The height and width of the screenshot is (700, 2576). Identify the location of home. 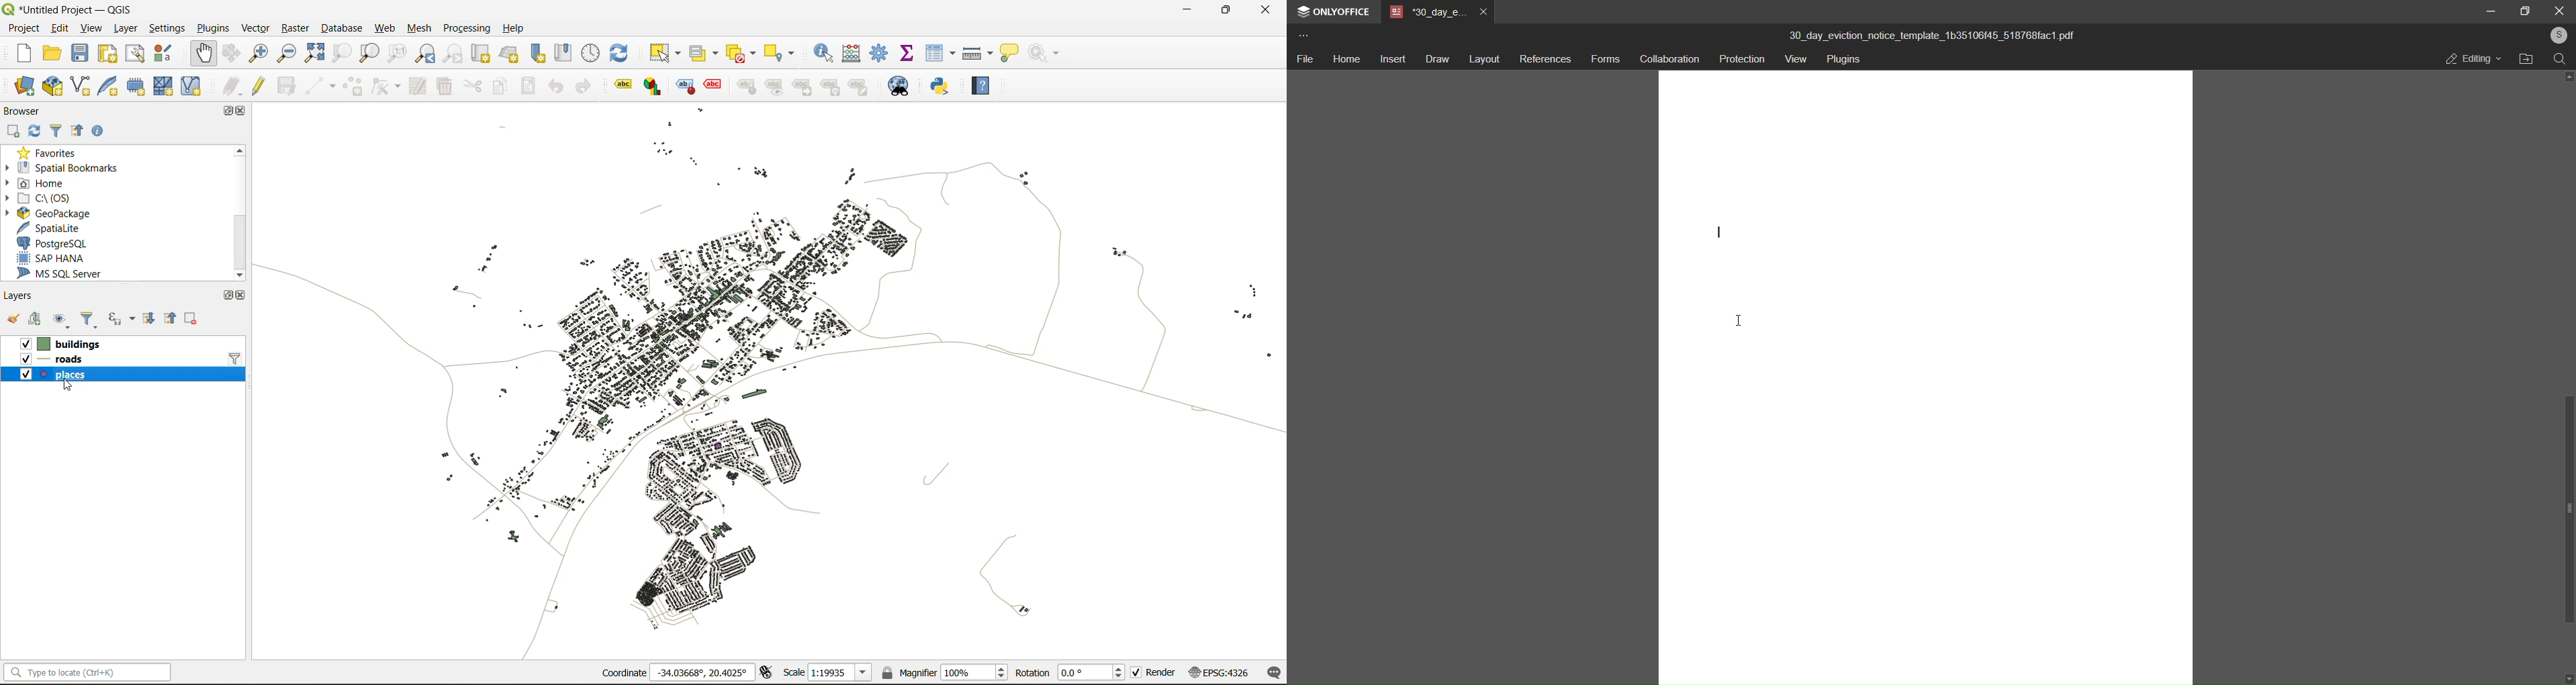
(50, 182).